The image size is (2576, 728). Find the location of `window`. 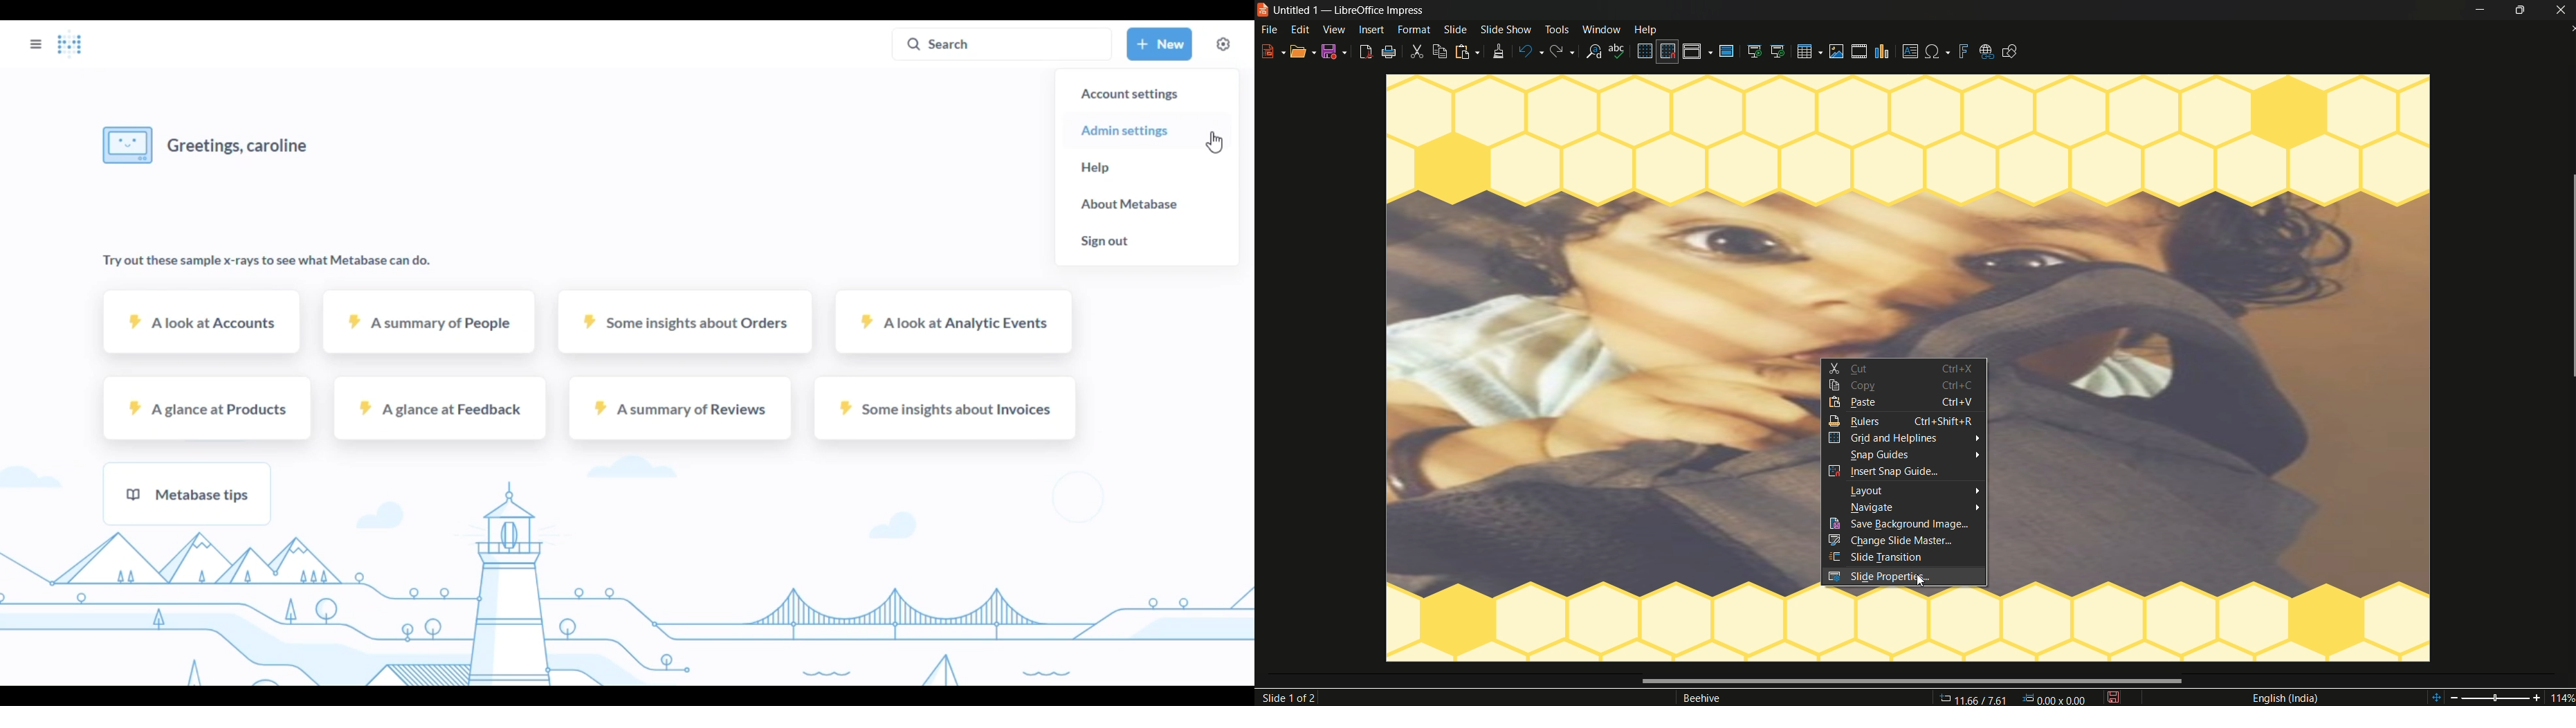

window is located at coordinates (1602, 29).